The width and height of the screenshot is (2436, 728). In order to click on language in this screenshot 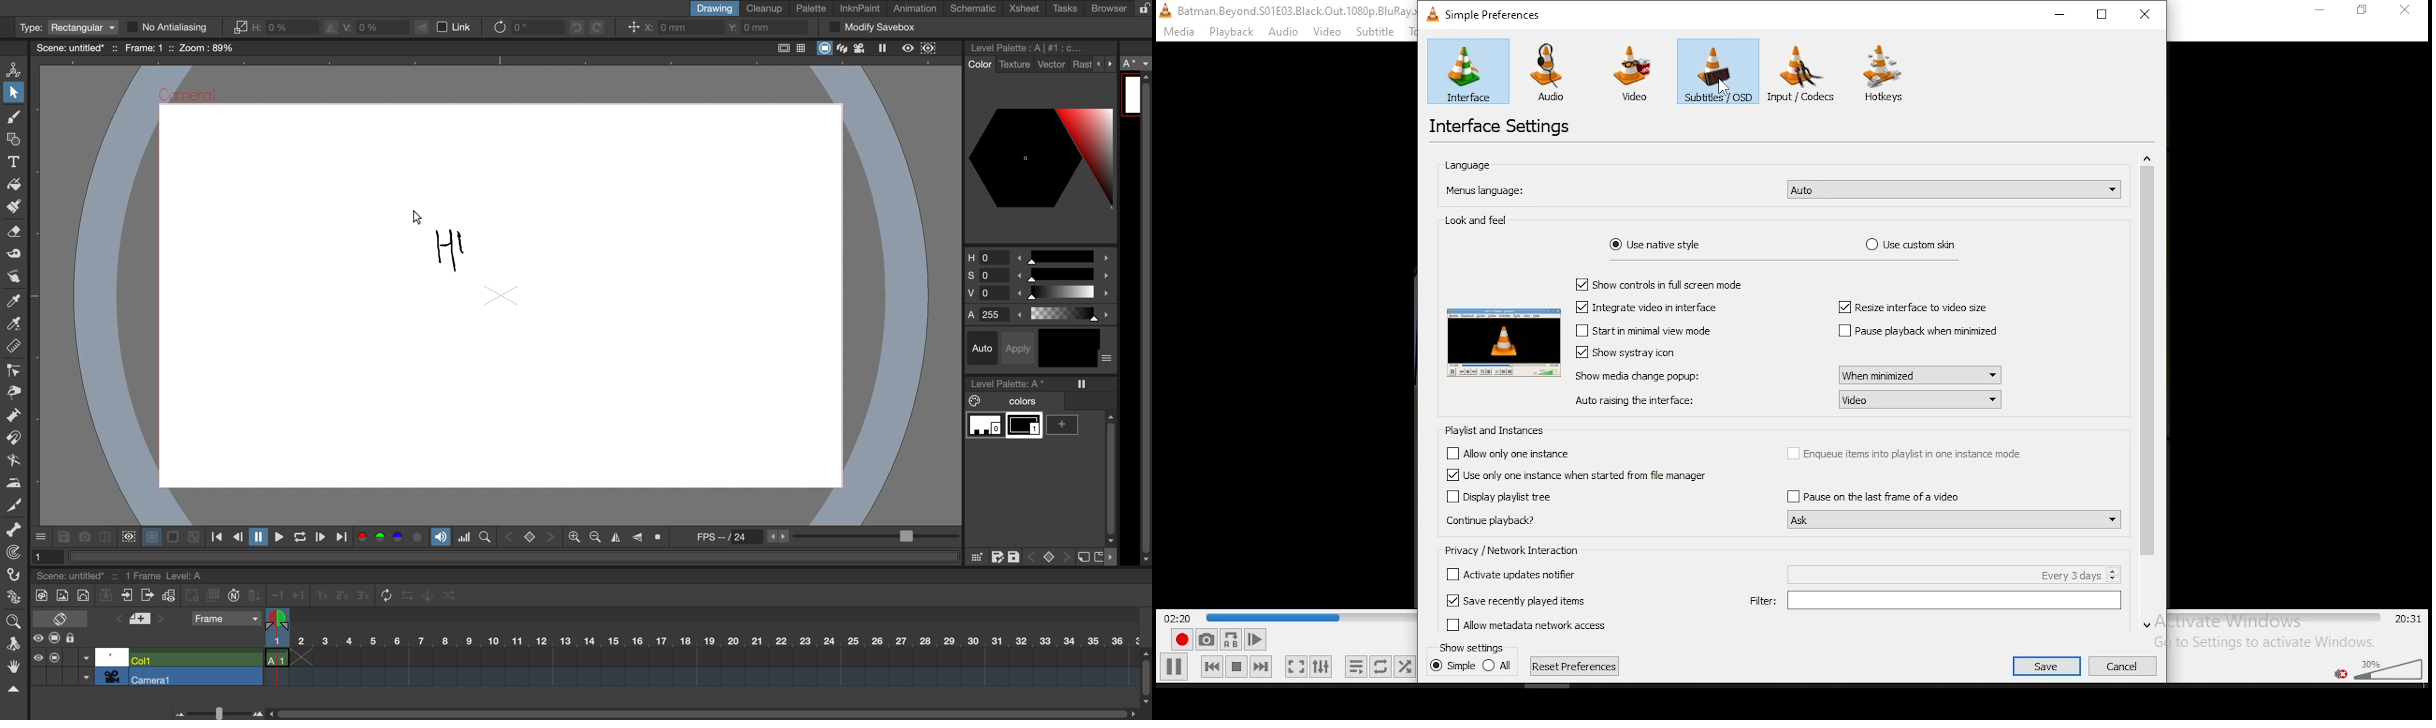, I will do `click(1474, 165)`.